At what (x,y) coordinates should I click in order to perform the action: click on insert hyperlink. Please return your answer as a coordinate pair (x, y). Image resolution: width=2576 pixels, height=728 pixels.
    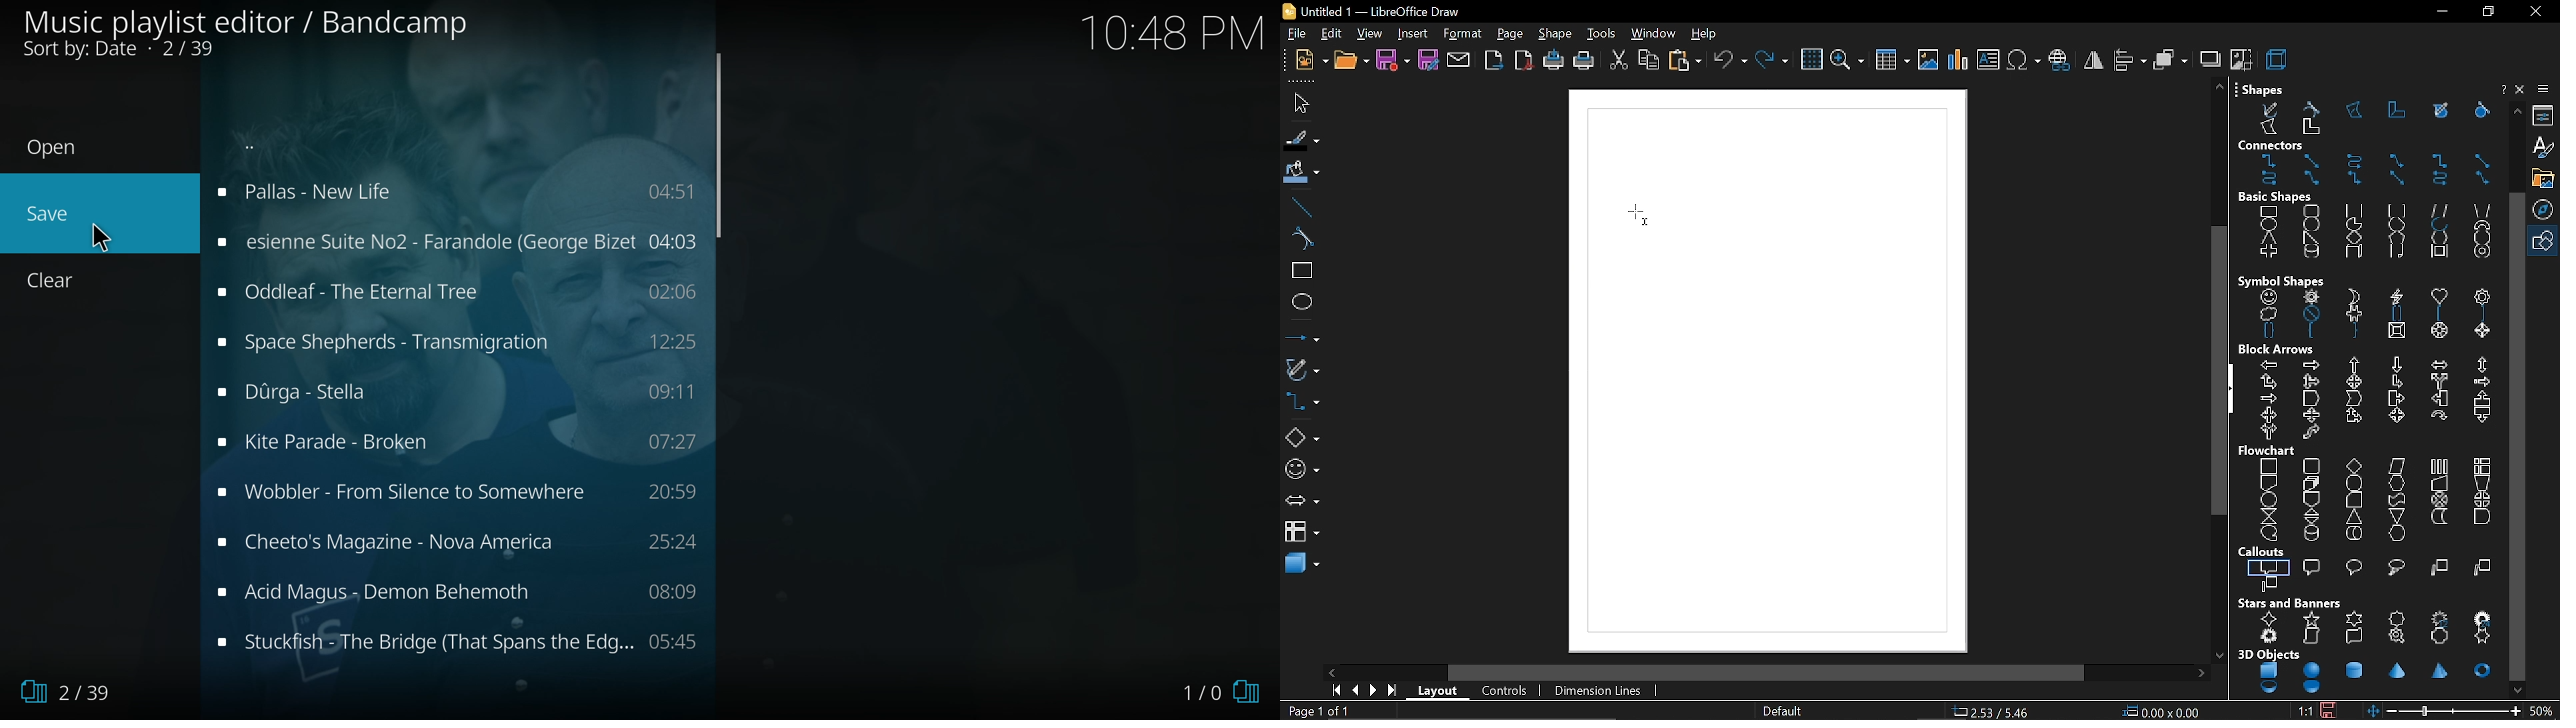
    Looking at the image, I should click on (2059, 61).